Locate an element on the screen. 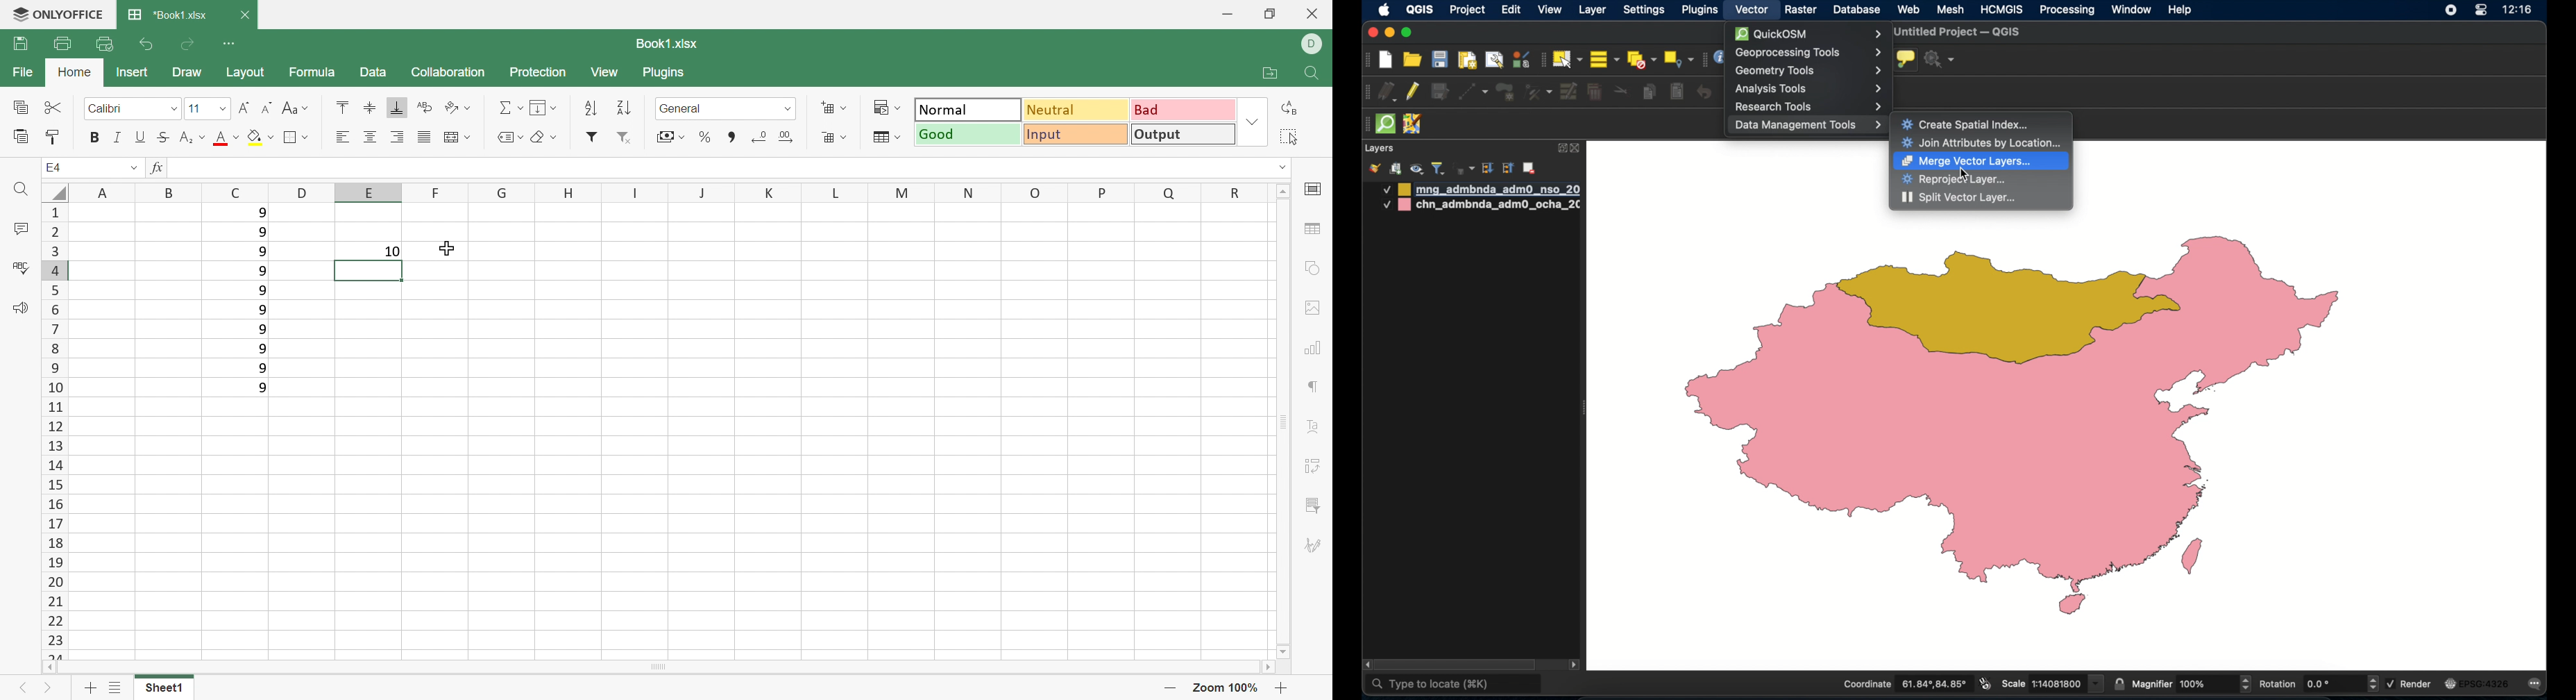  Copy is located at coordinates (22, 108).